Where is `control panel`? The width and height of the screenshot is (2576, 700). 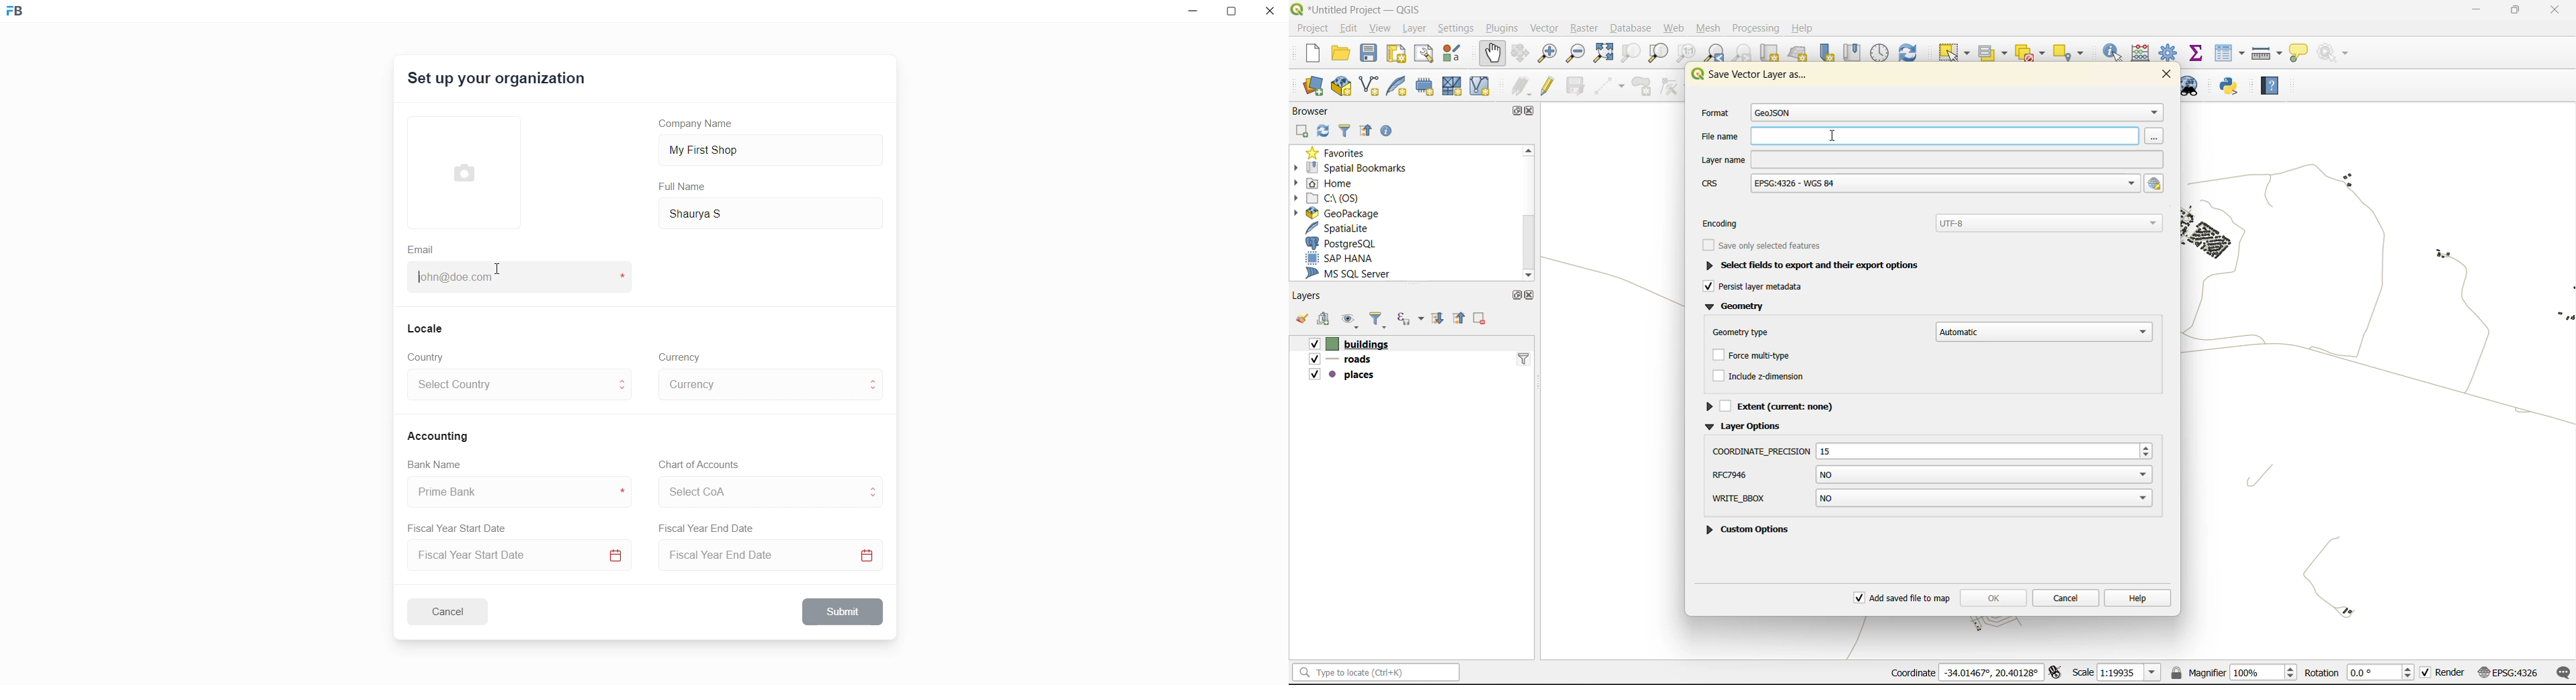 control panel is located at coordinates (1881, 52).